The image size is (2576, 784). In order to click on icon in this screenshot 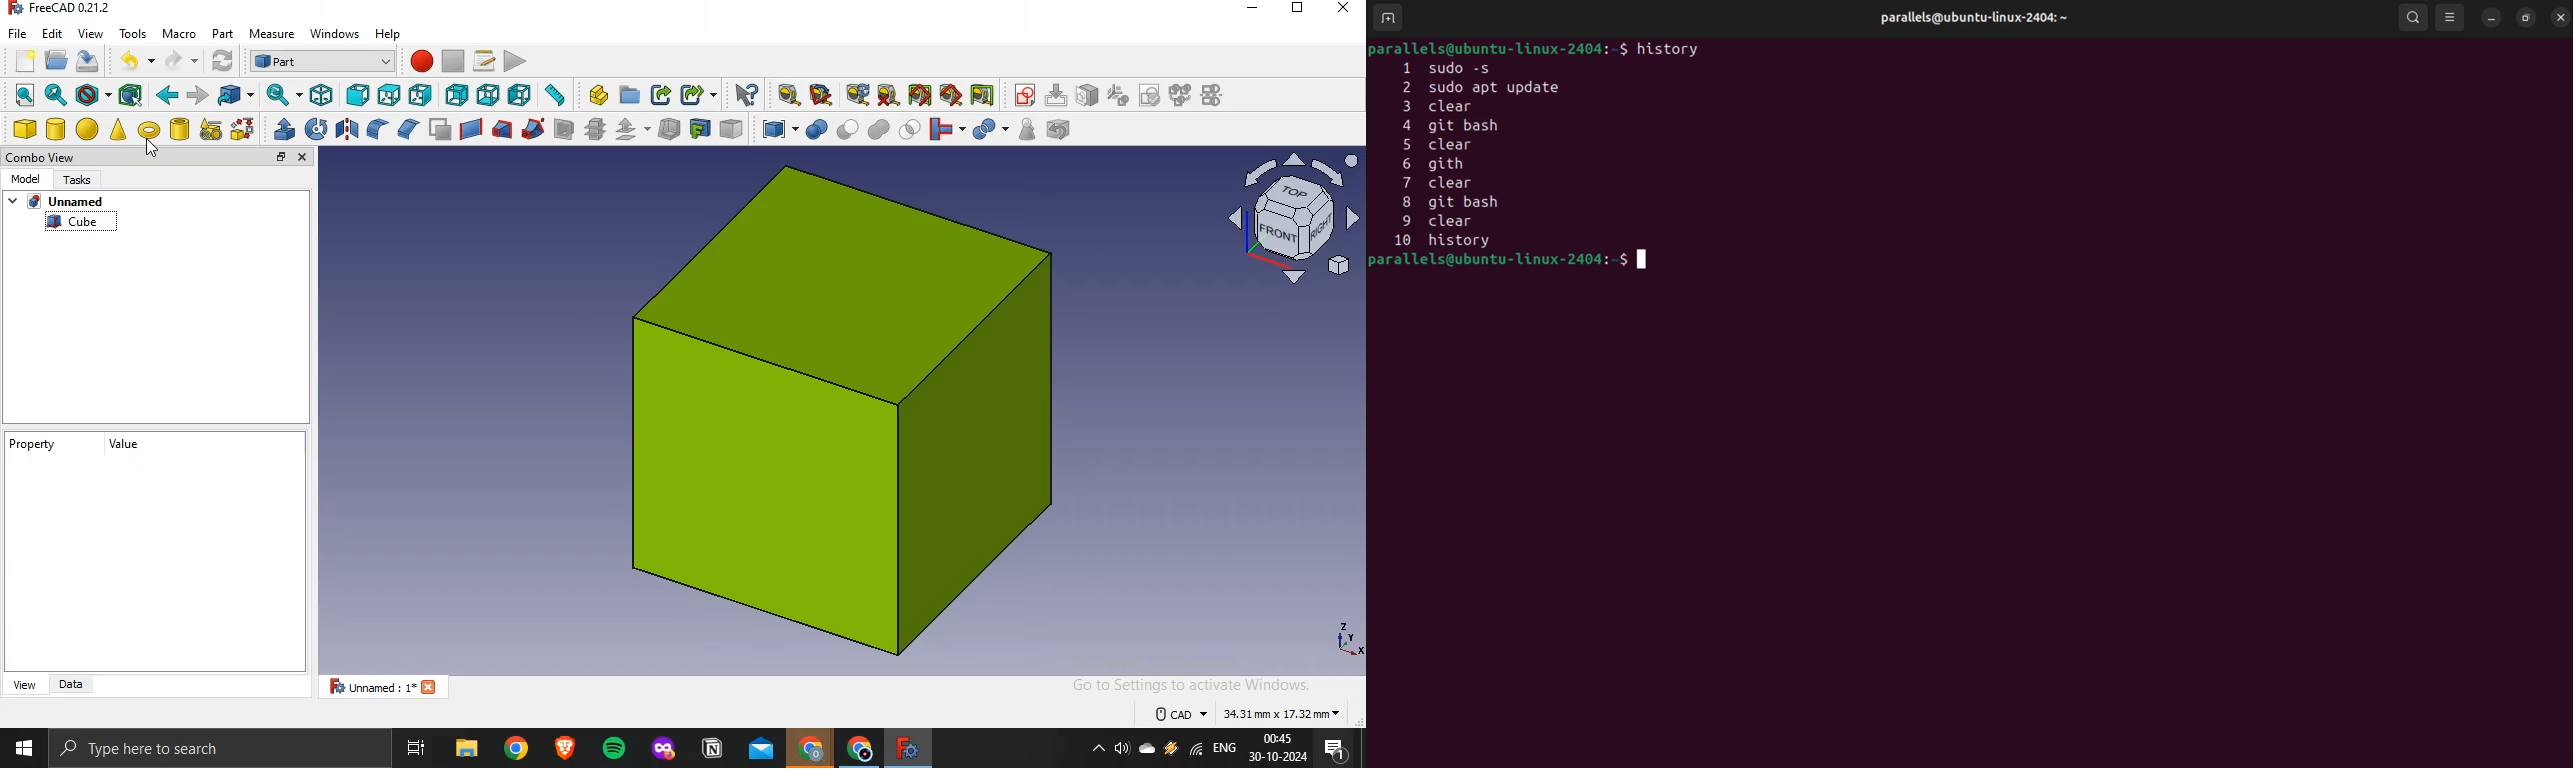, I will do `click(1120, 94)`.